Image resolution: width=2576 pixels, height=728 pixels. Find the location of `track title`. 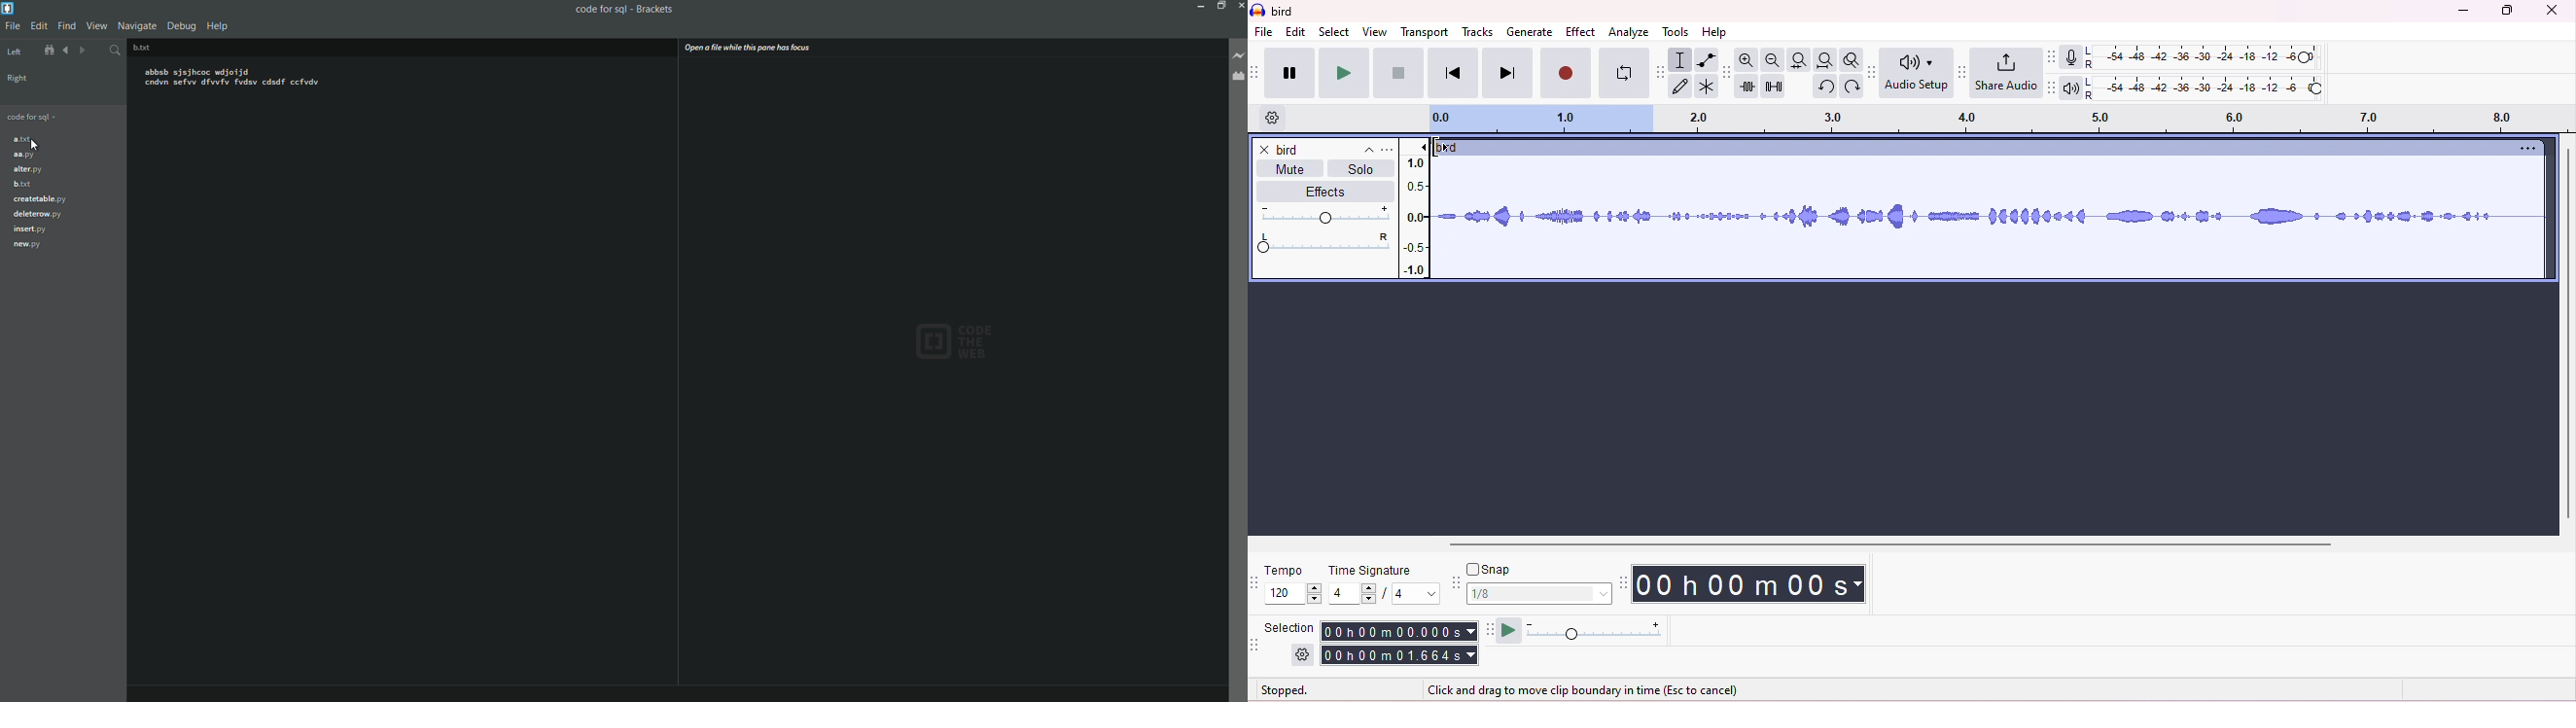

track title is located at coordinates (1453, 148).